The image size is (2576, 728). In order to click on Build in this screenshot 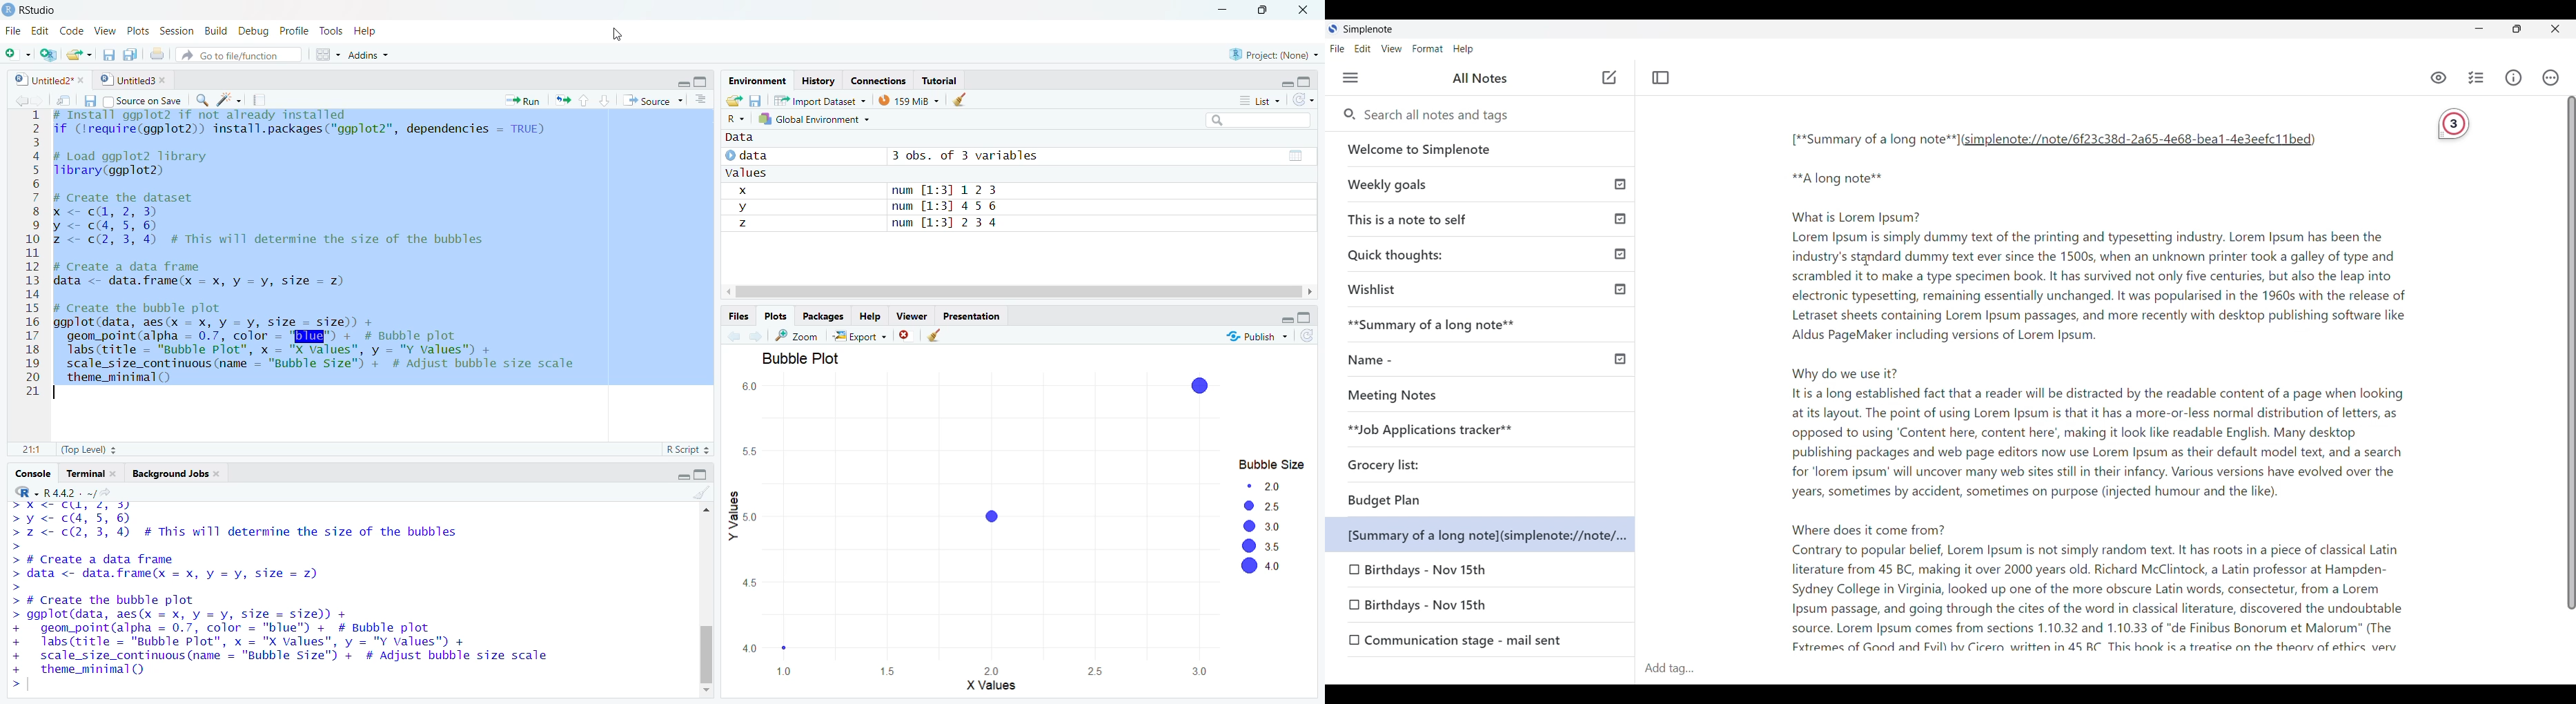, I will do `click(213, 32)`.